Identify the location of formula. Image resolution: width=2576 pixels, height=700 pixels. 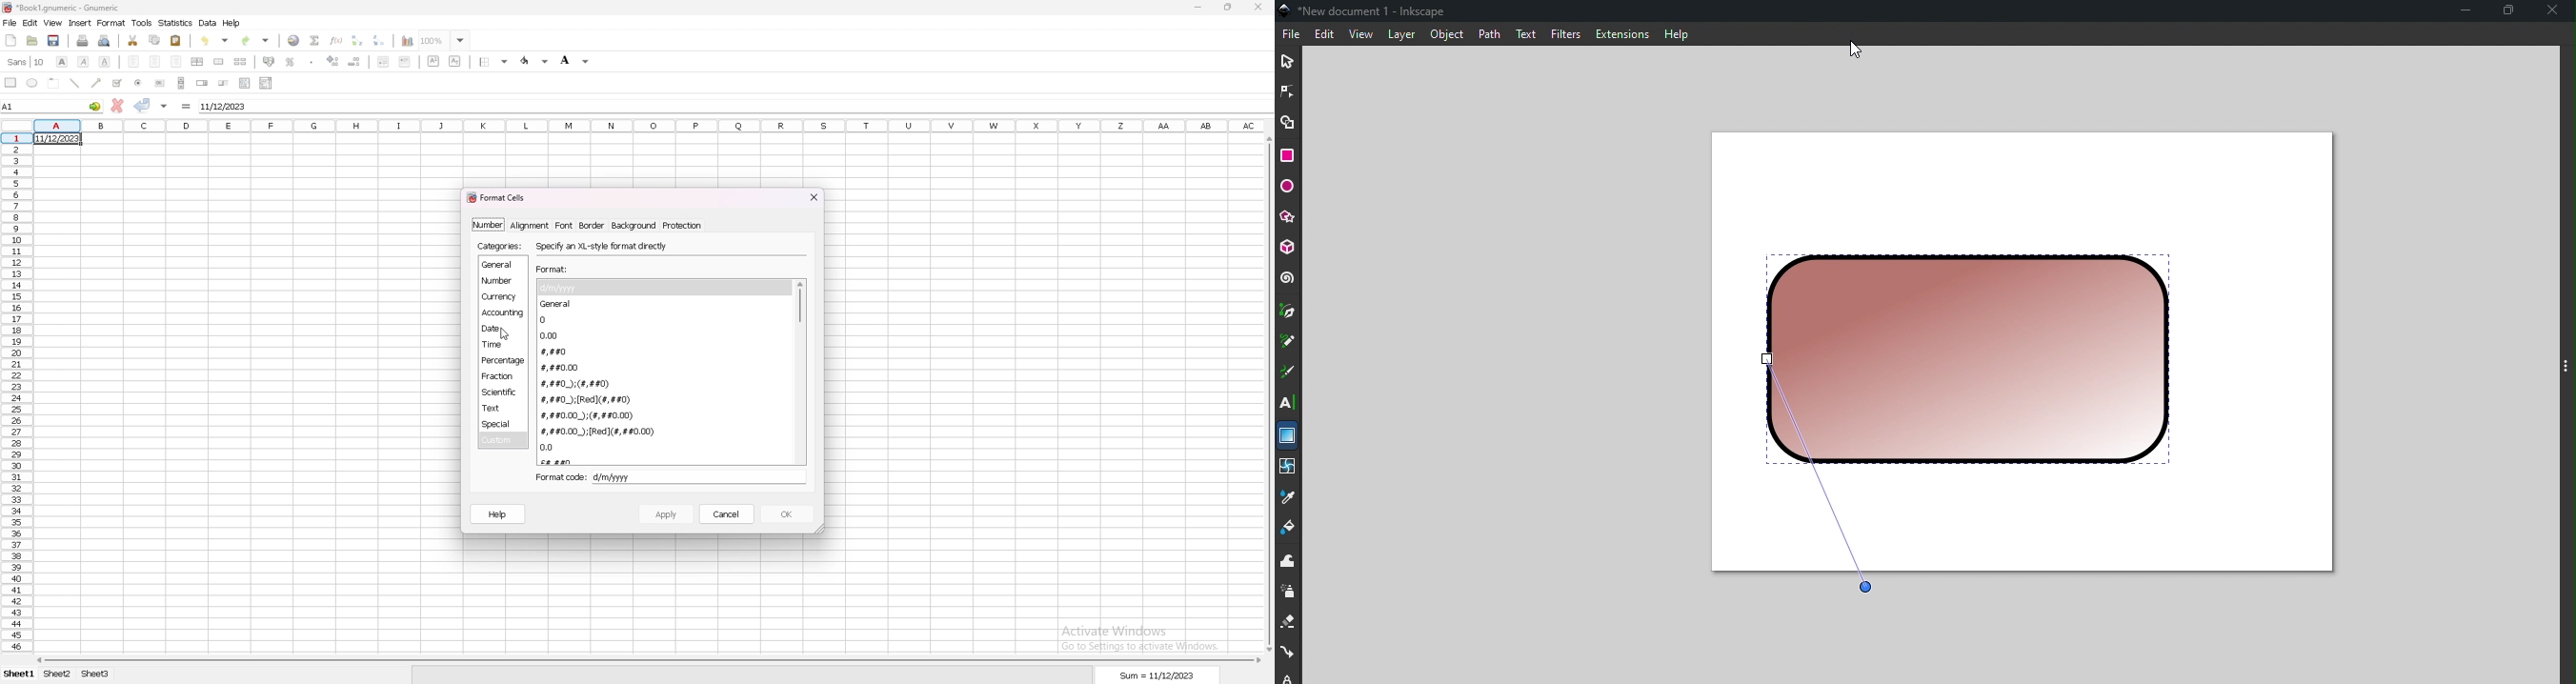
(186, 106).